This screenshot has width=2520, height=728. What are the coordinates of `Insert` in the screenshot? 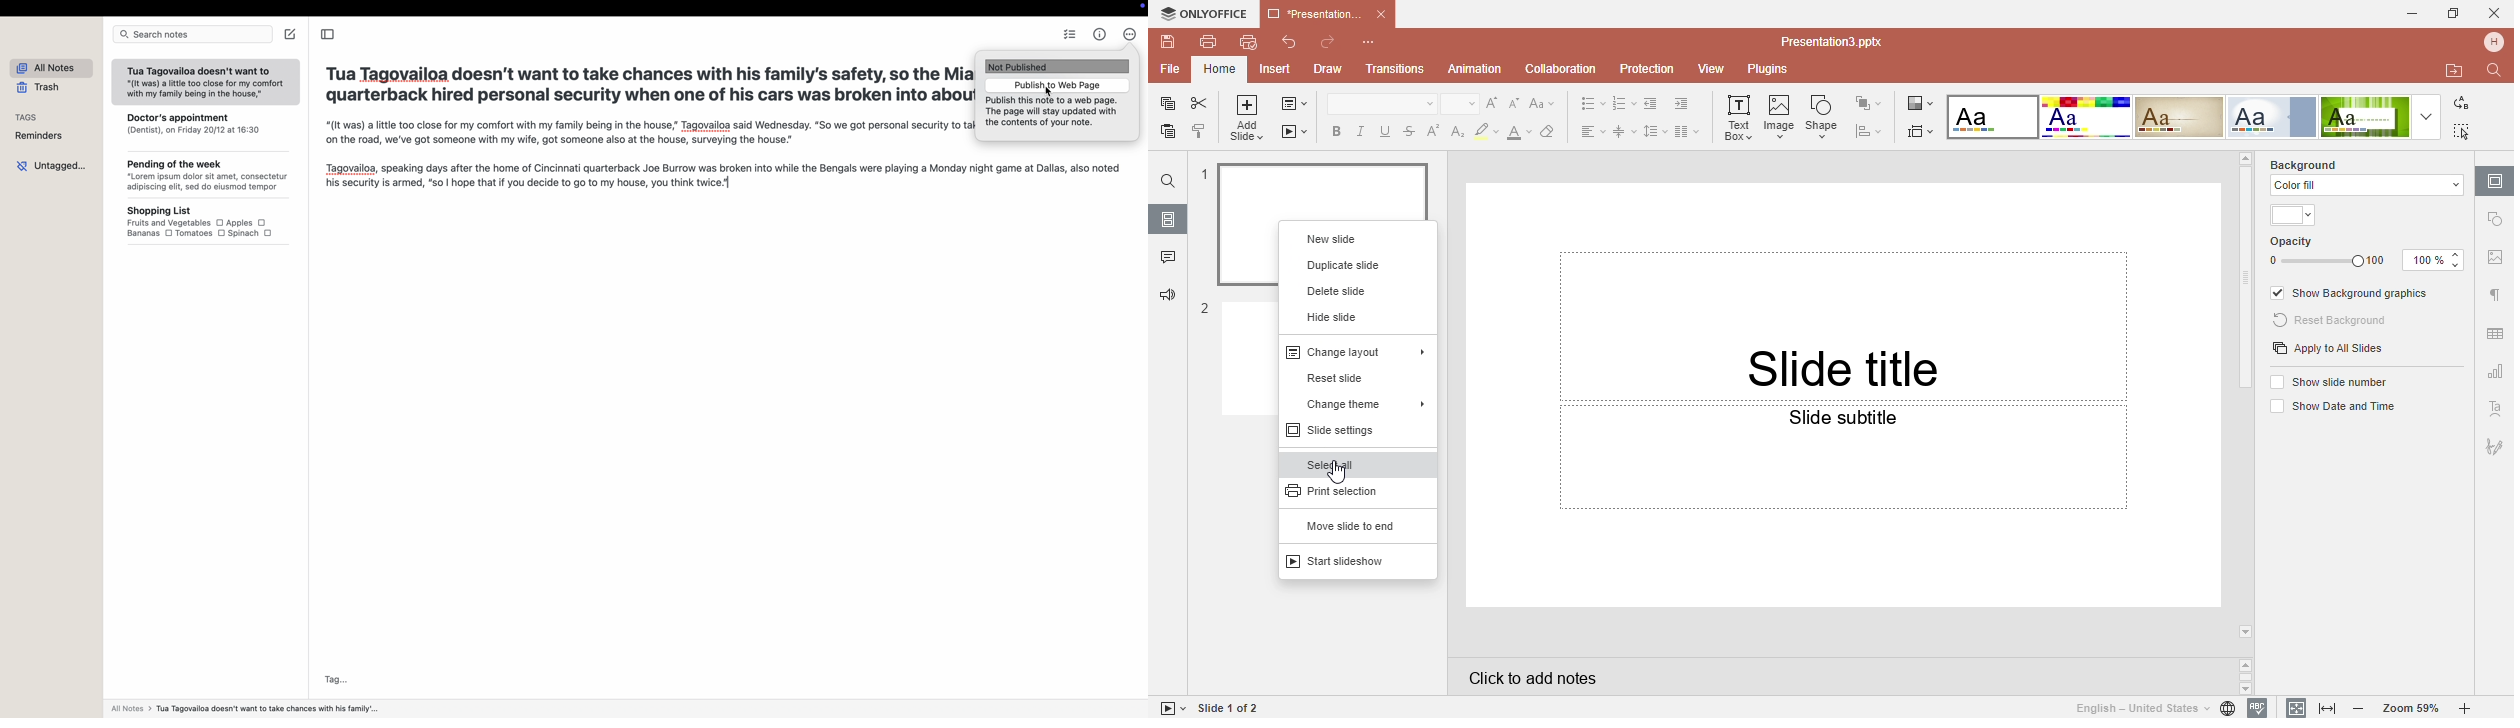 It's located at (1277, 70).